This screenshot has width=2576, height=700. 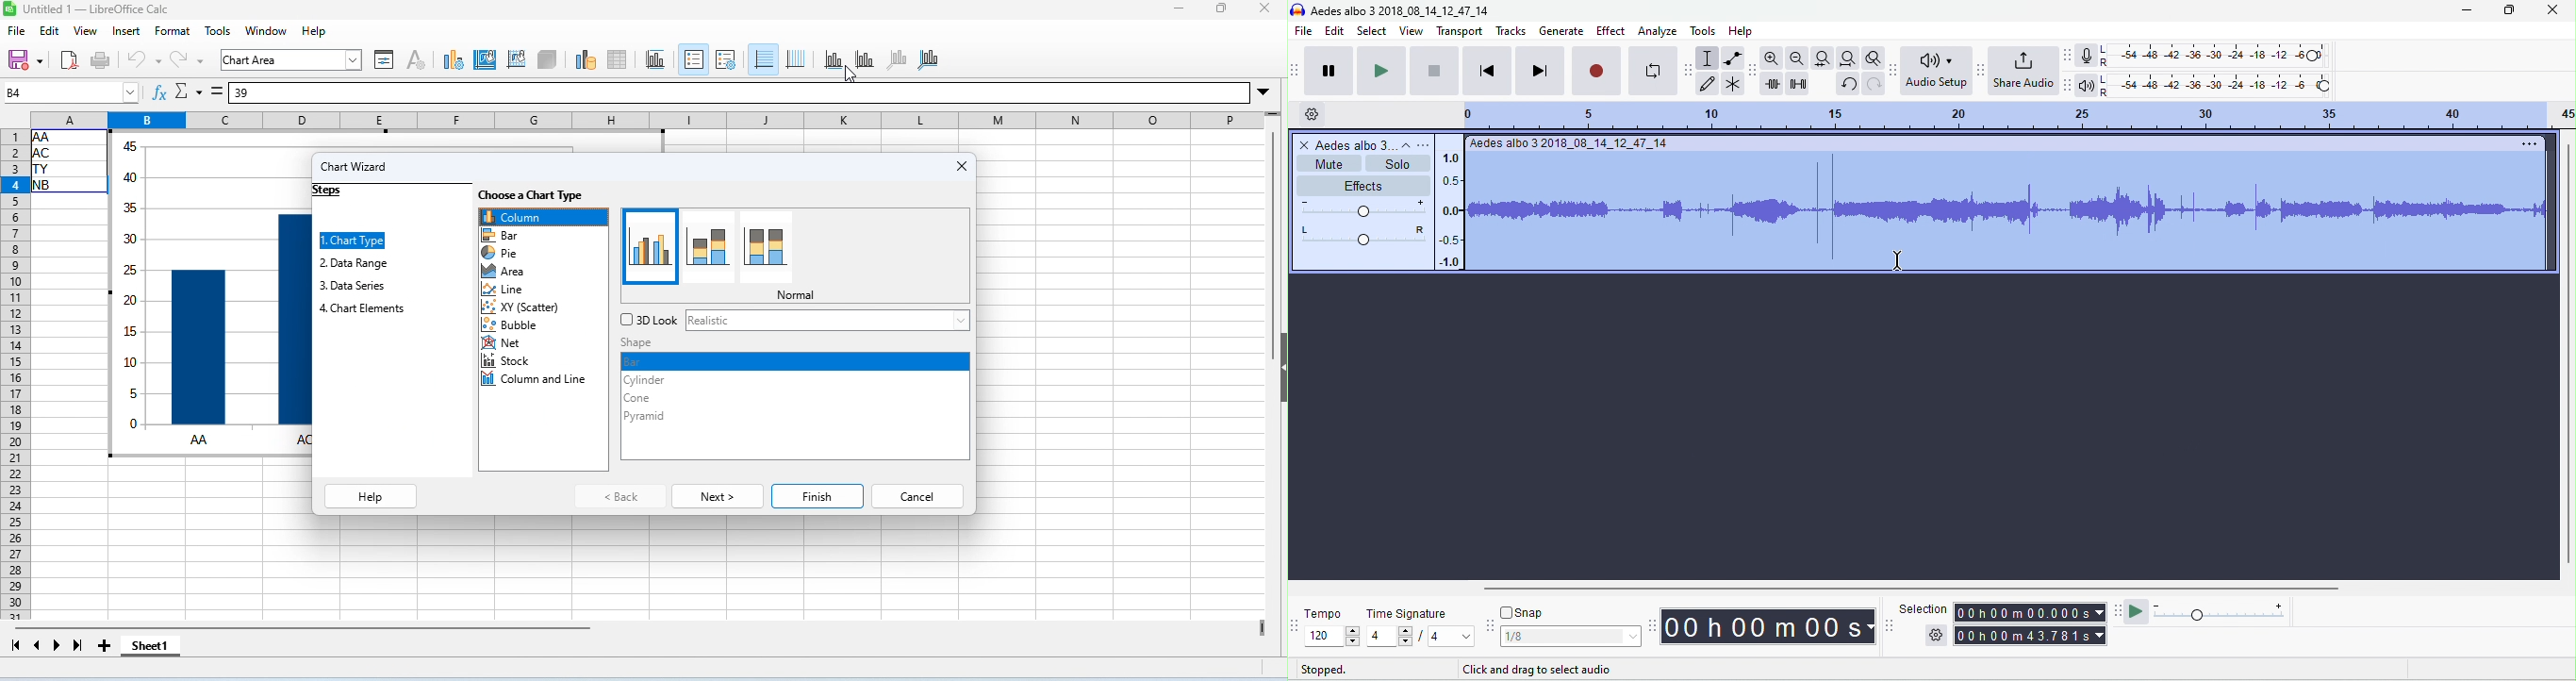 What do you see at coordinates (2105, 63) in the screenshot?
I see `R` at bounding box center [2105, 63].